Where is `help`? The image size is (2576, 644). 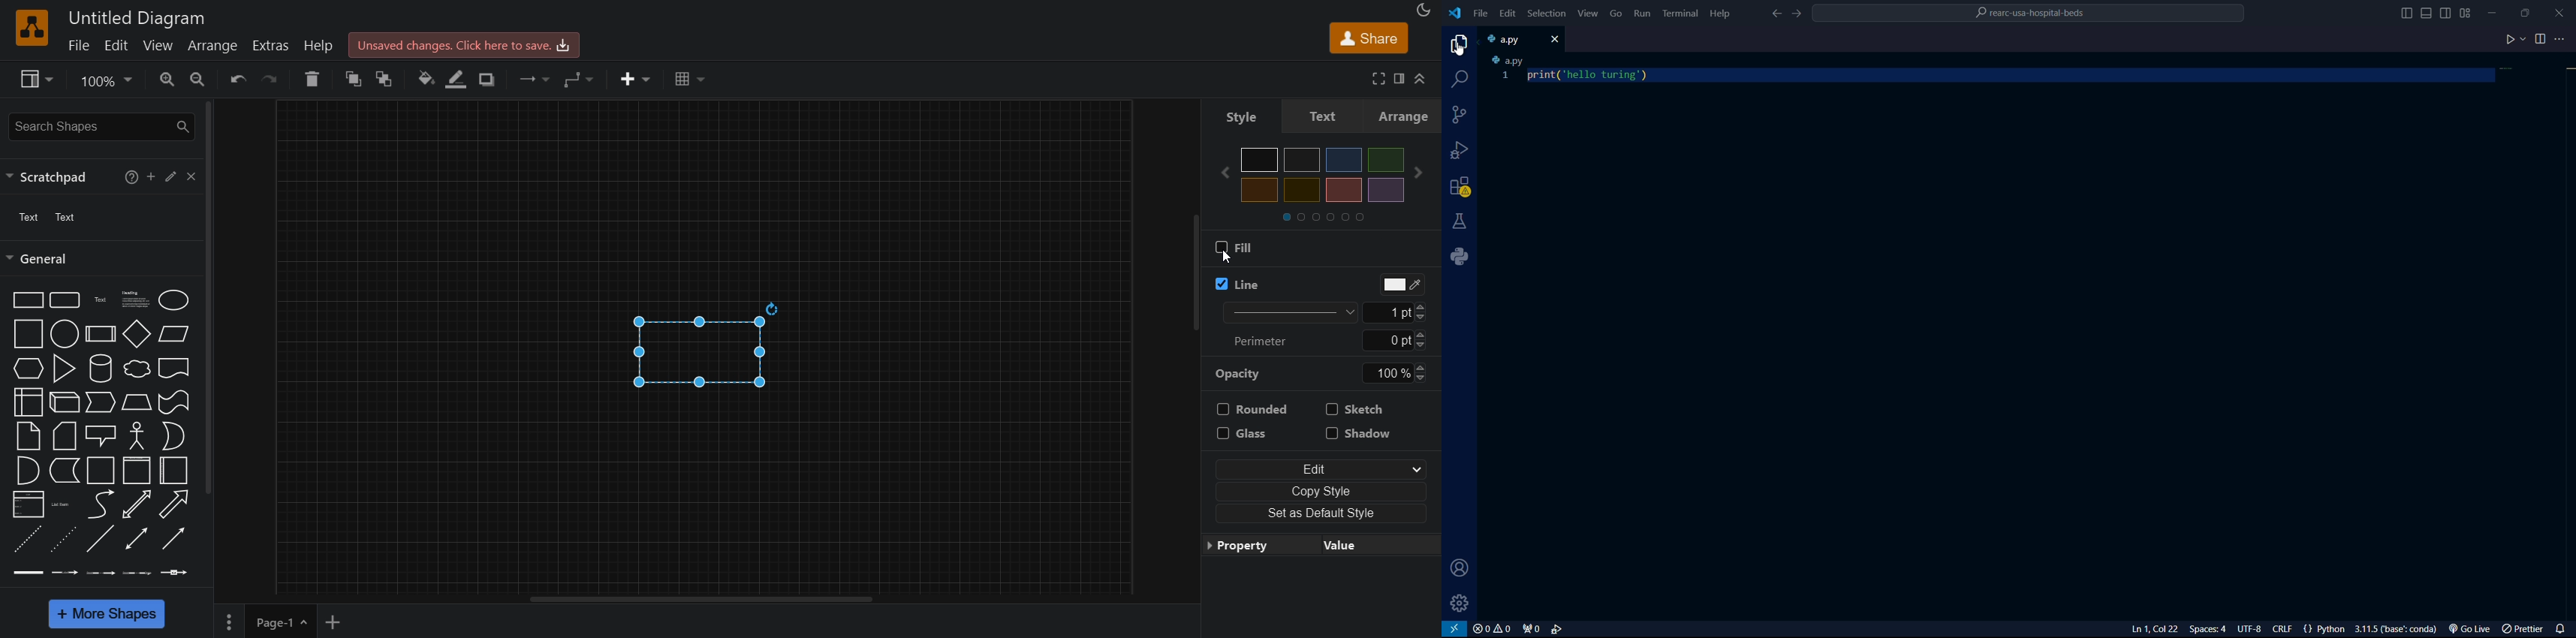 help is located at coordinates (132, 176).